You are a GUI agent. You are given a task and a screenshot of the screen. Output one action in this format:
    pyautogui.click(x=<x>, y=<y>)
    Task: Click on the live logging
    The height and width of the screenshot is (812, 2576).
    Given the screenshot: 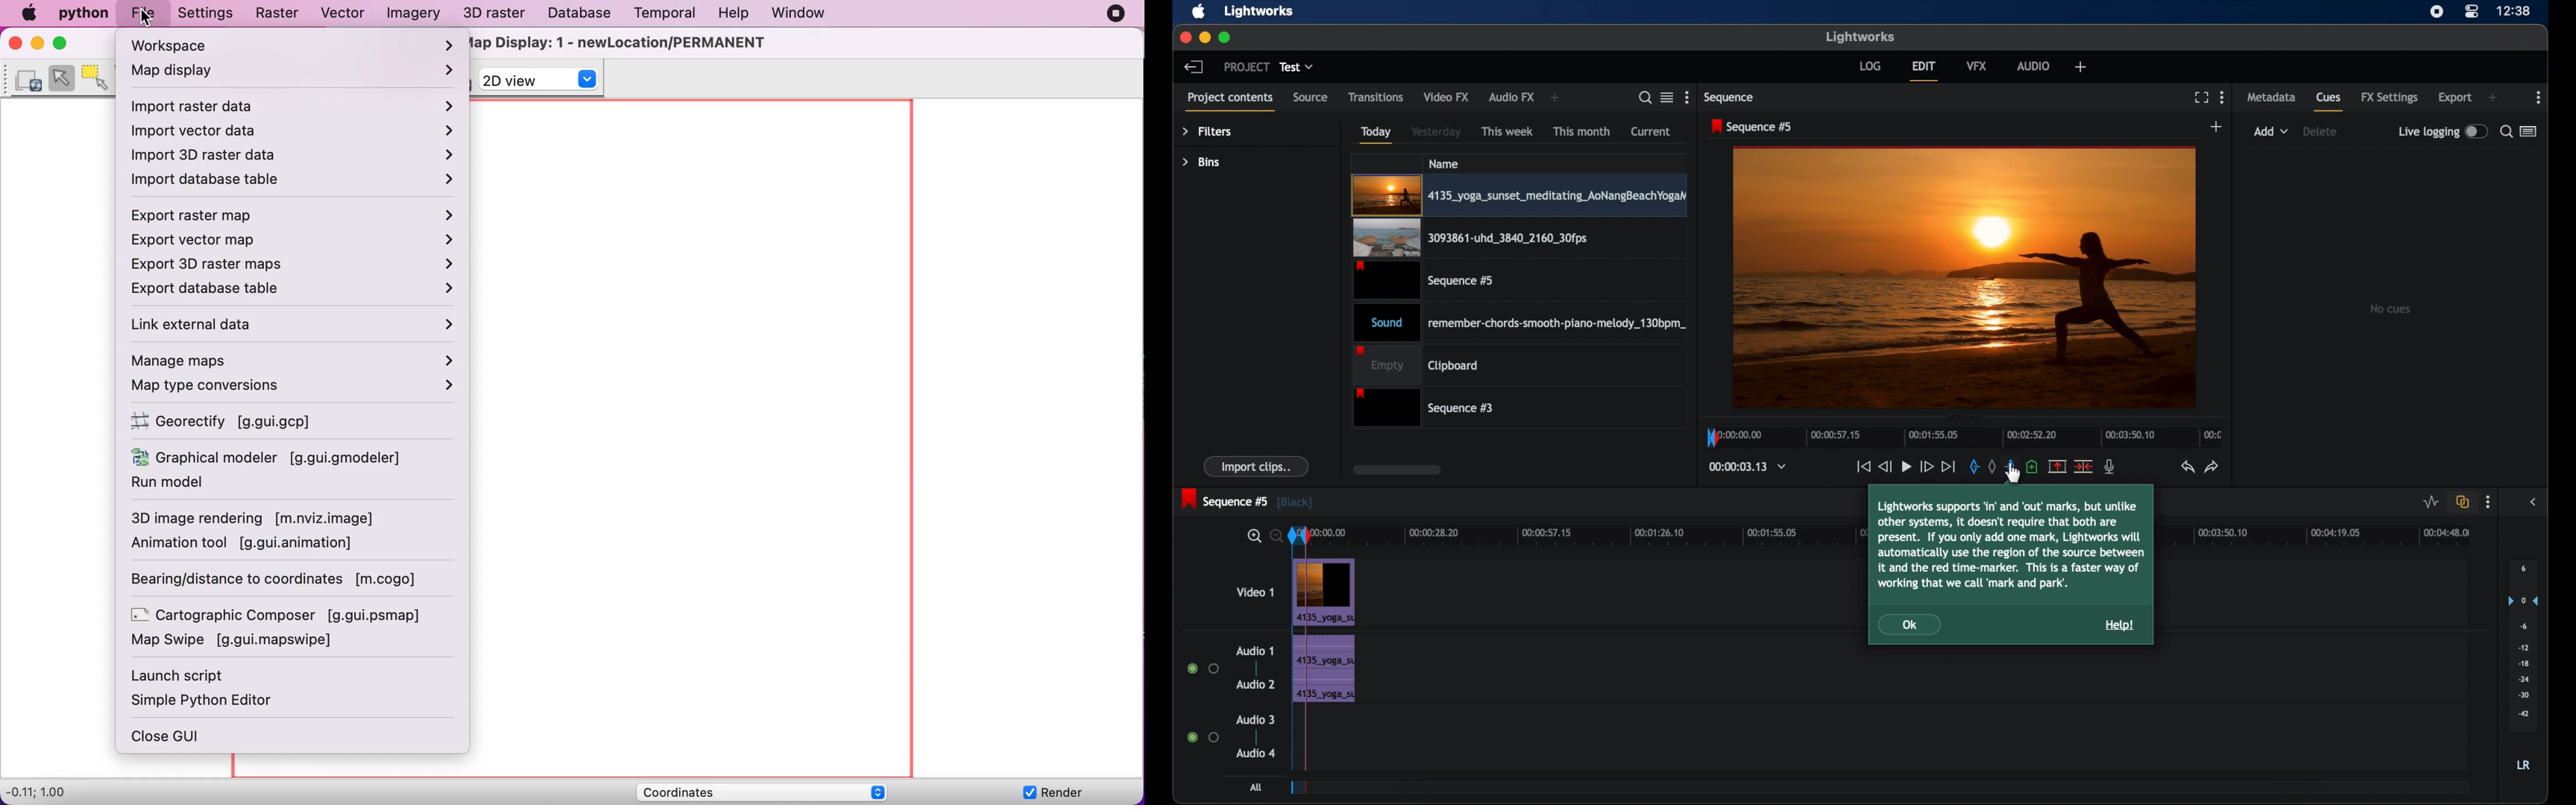 What is the action you would take?
    pyautogui.click(x=2441, y=131)
    